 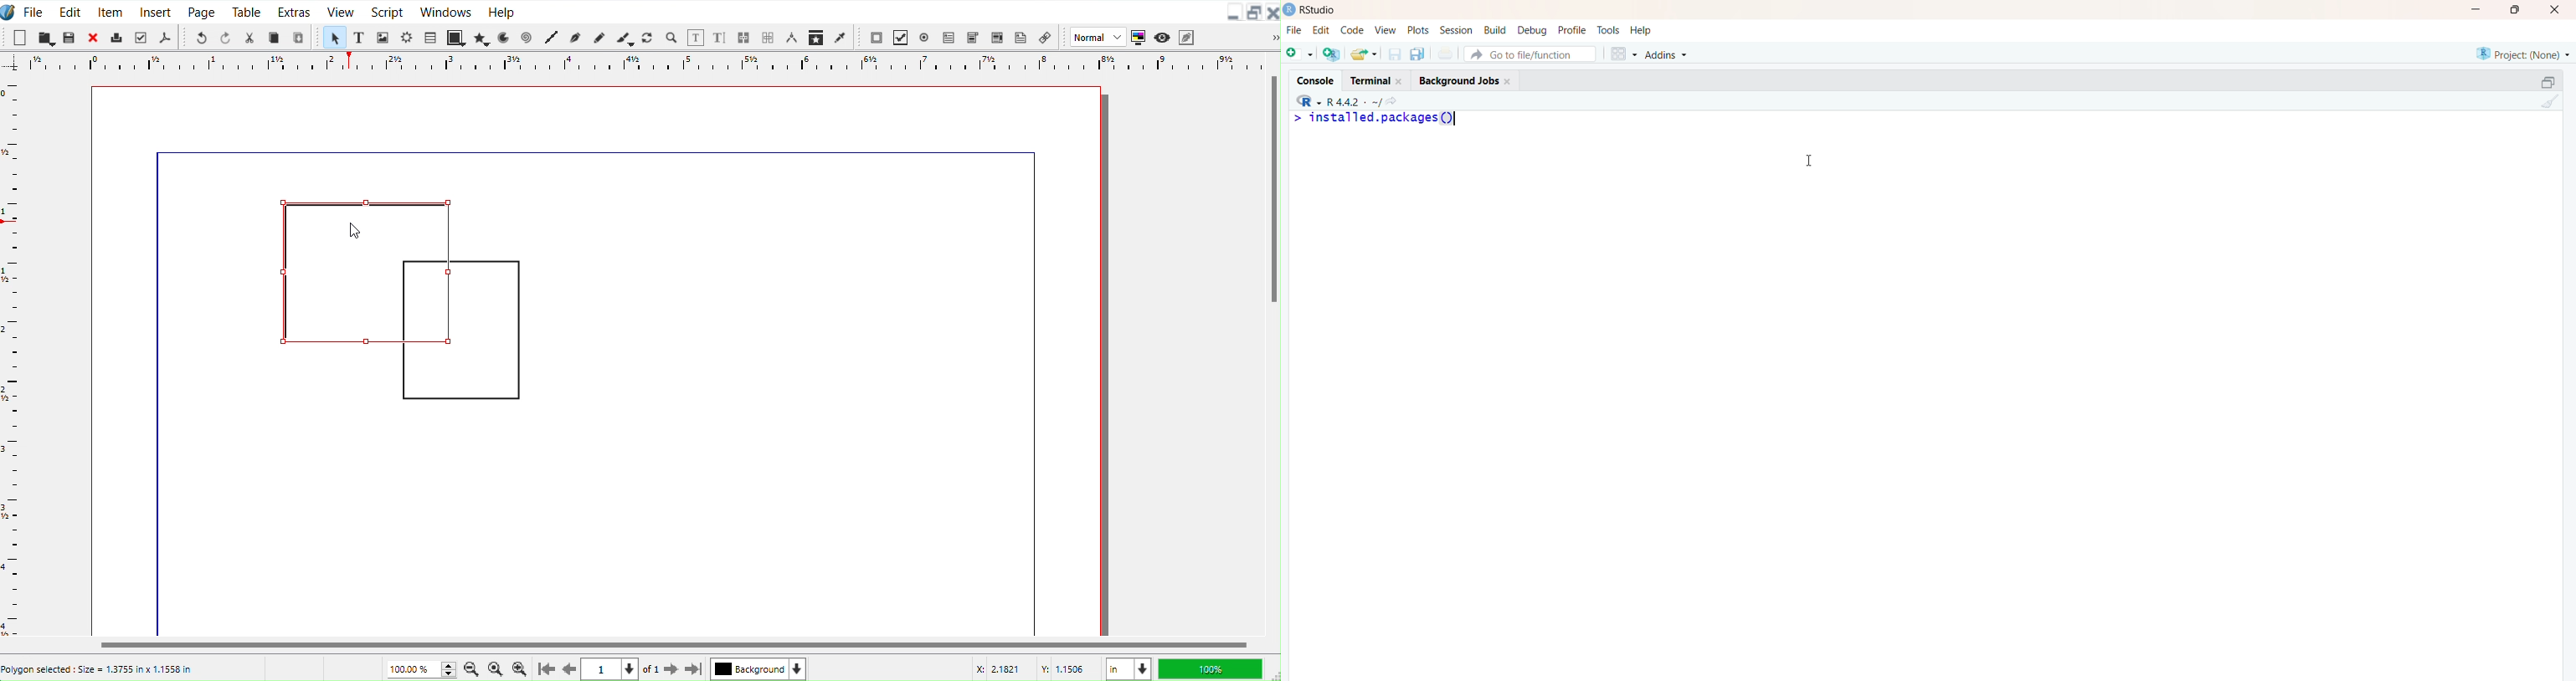 I want to click on Minimize, so click(x=1235, y=11).